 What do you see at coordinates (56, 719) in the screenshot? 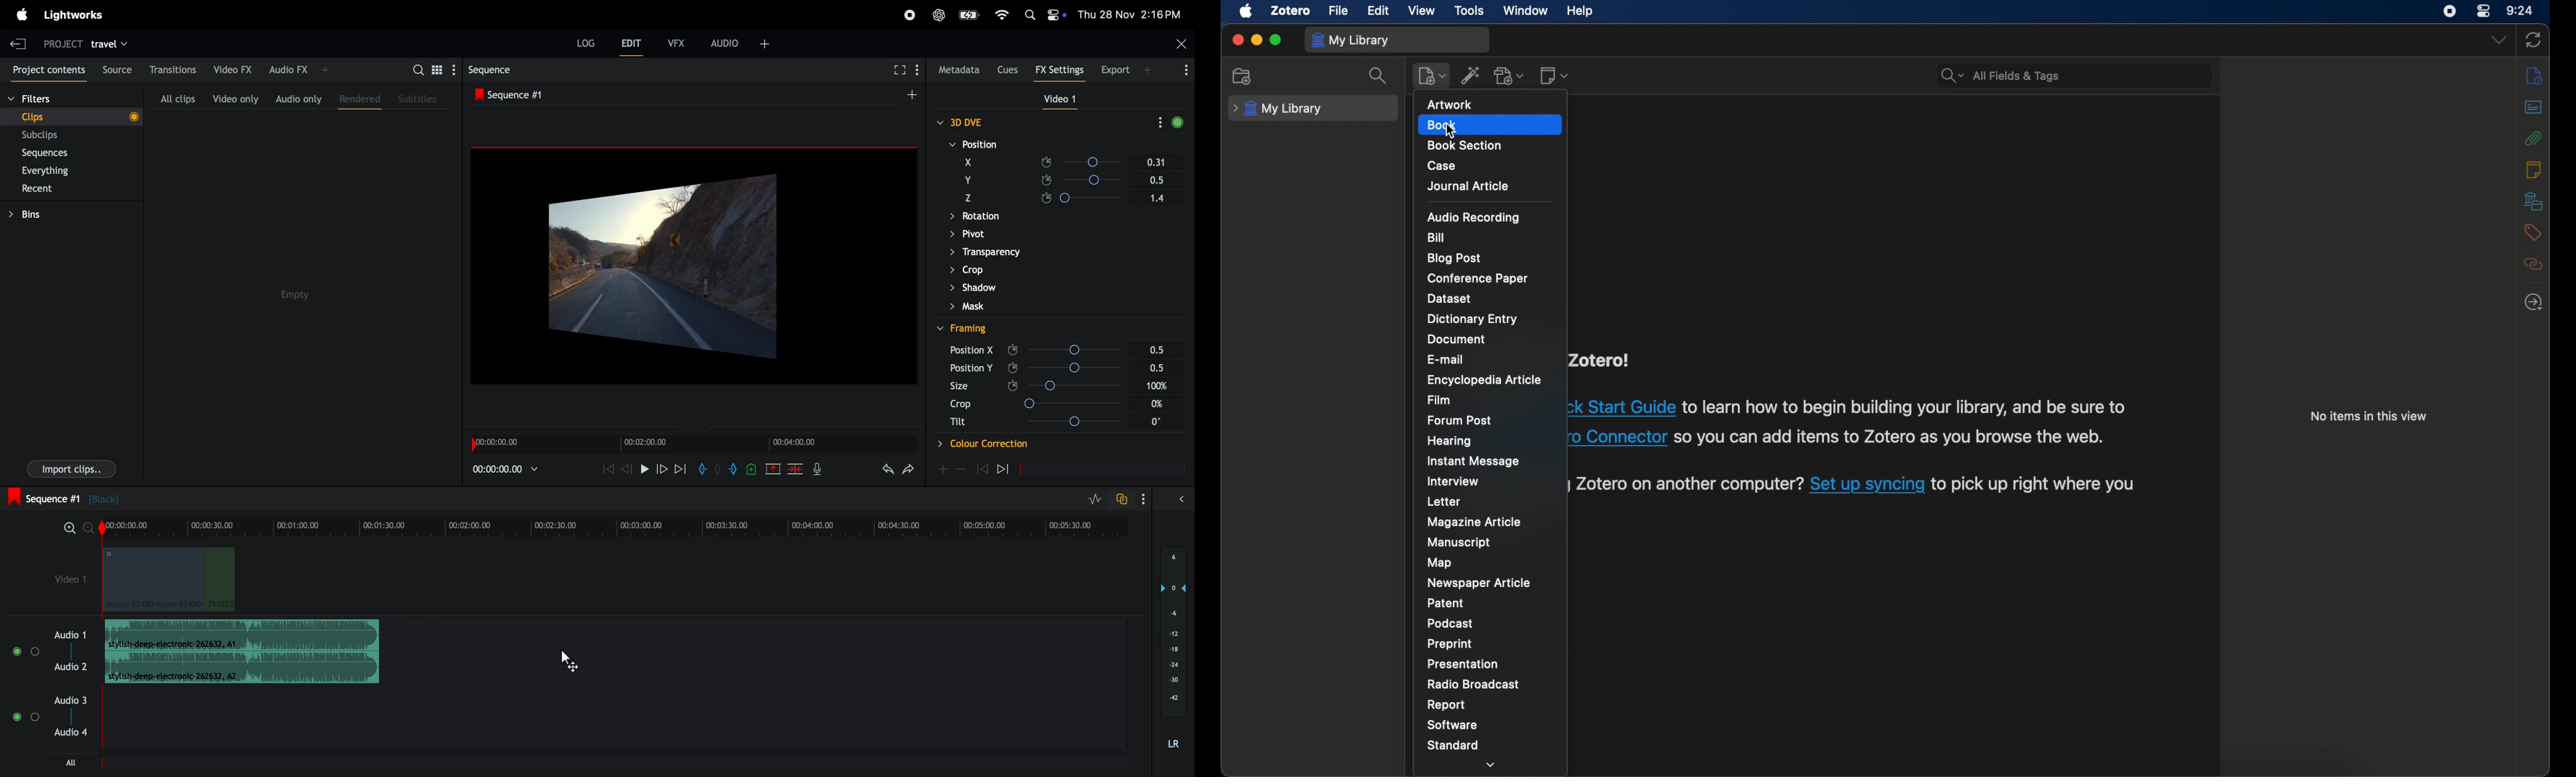
I see `audio 3 and 4` at bounding box center [56, 719].